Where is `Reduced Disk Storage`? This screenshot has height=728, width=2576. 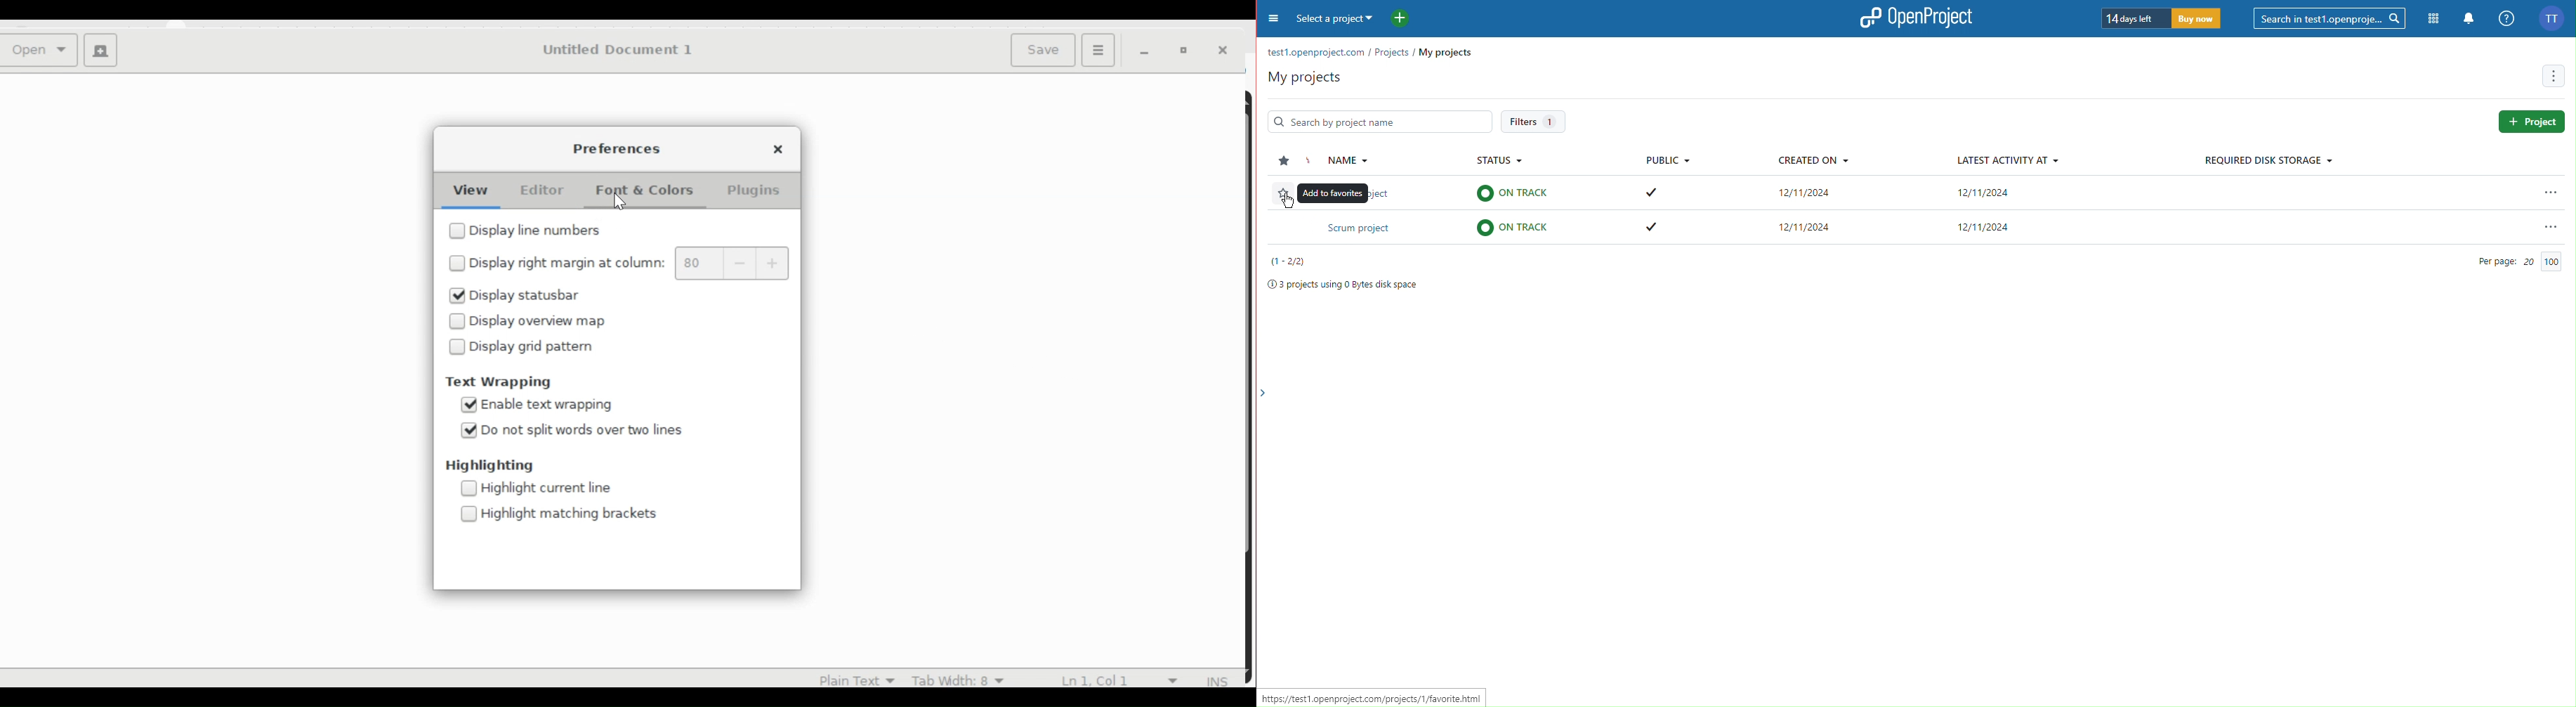 Reduced Disk Storage is located at coordinates (2268, 161).